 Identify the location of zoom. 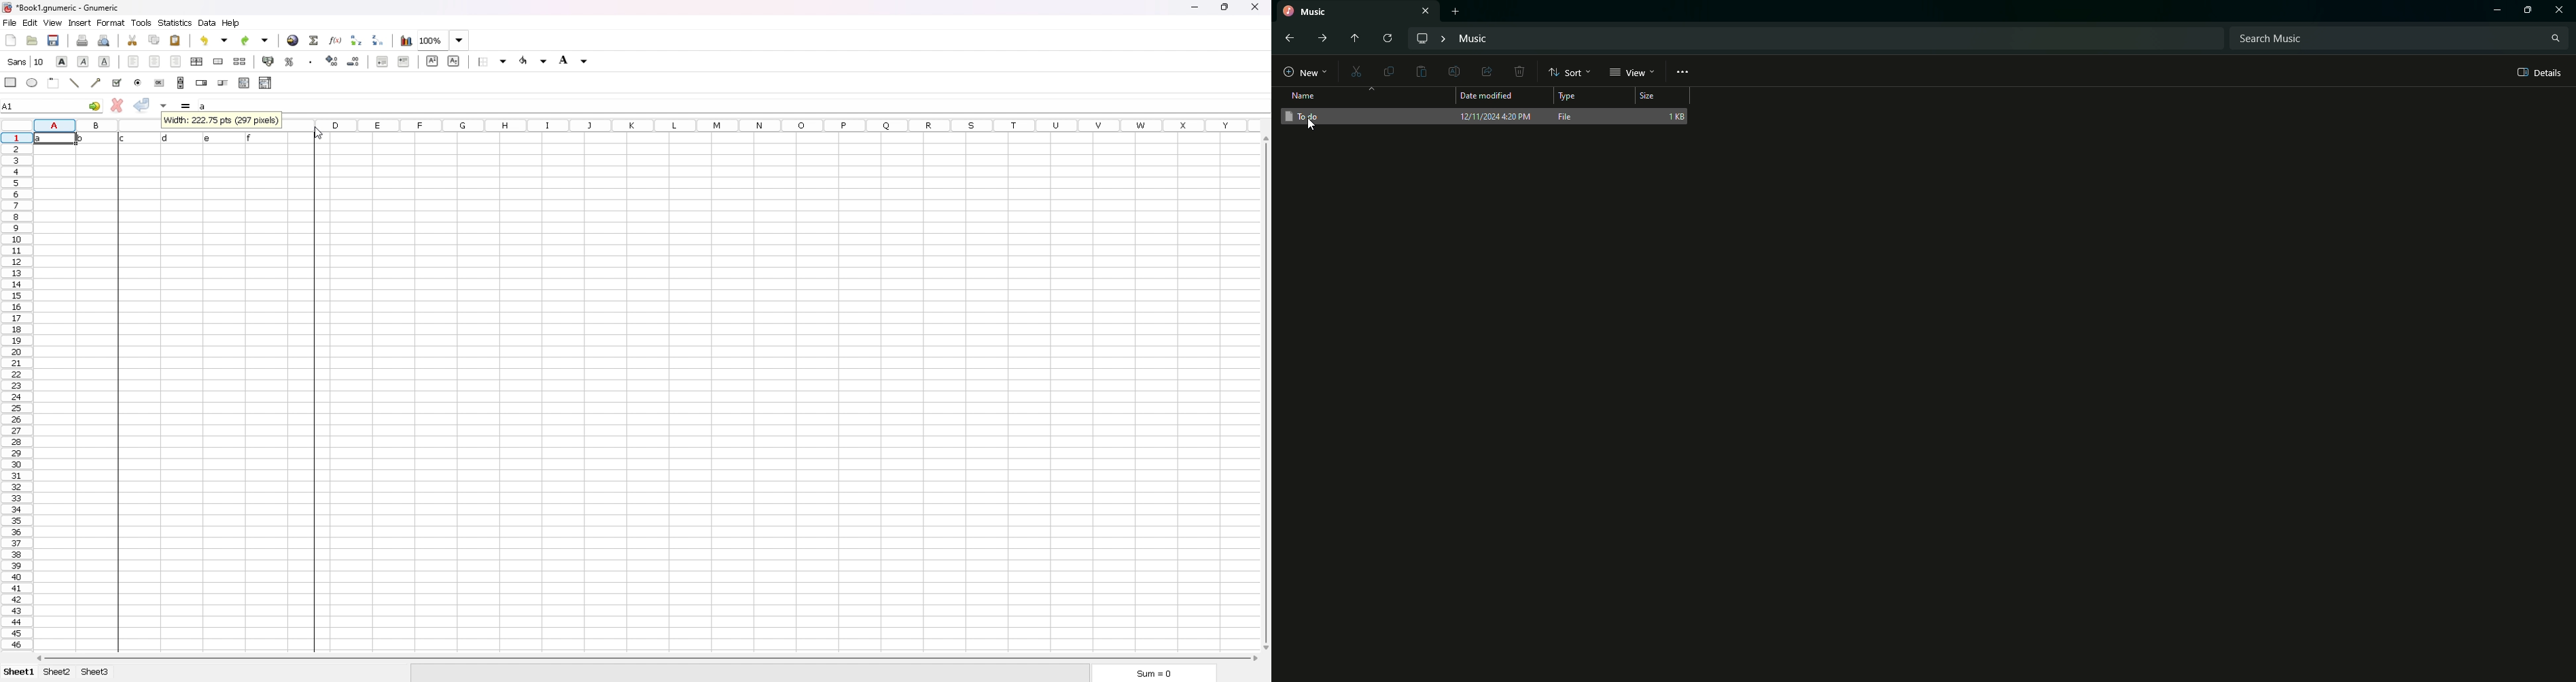
(444, 40).